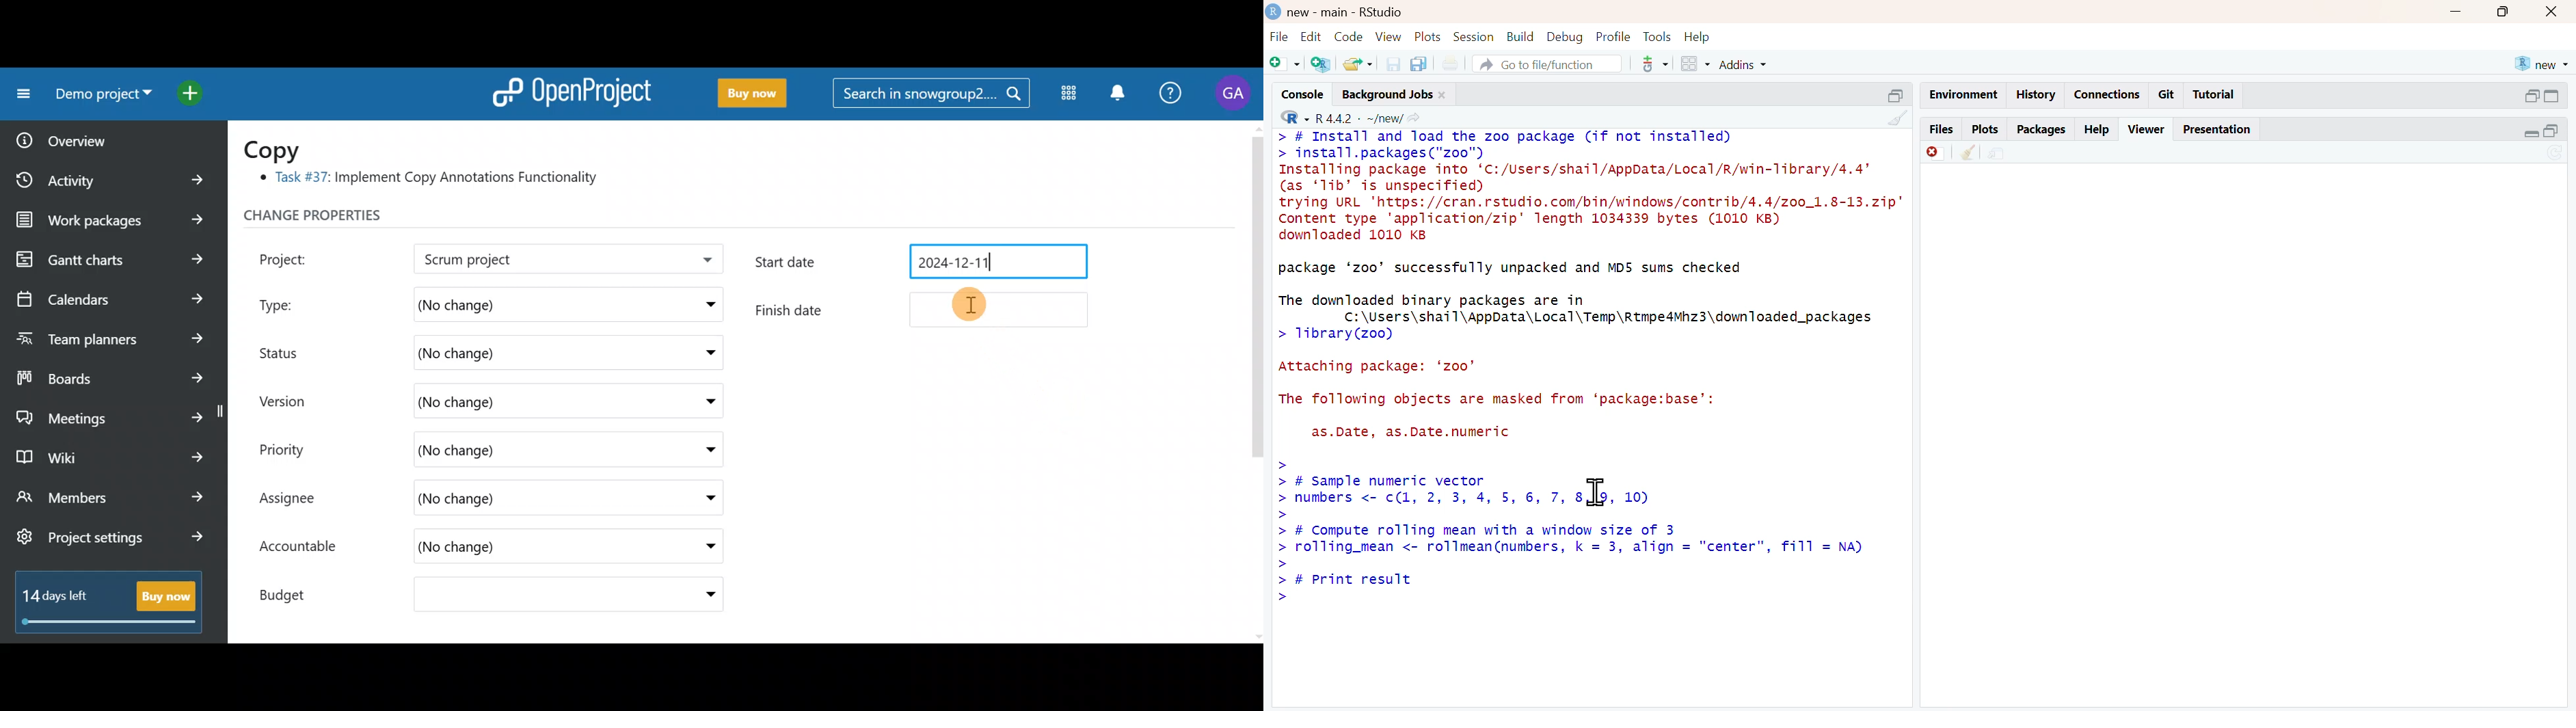  What do you see at coordinates (2104, 94) in the screenshot?
I see `connections` at bounding box center [2104, 94].